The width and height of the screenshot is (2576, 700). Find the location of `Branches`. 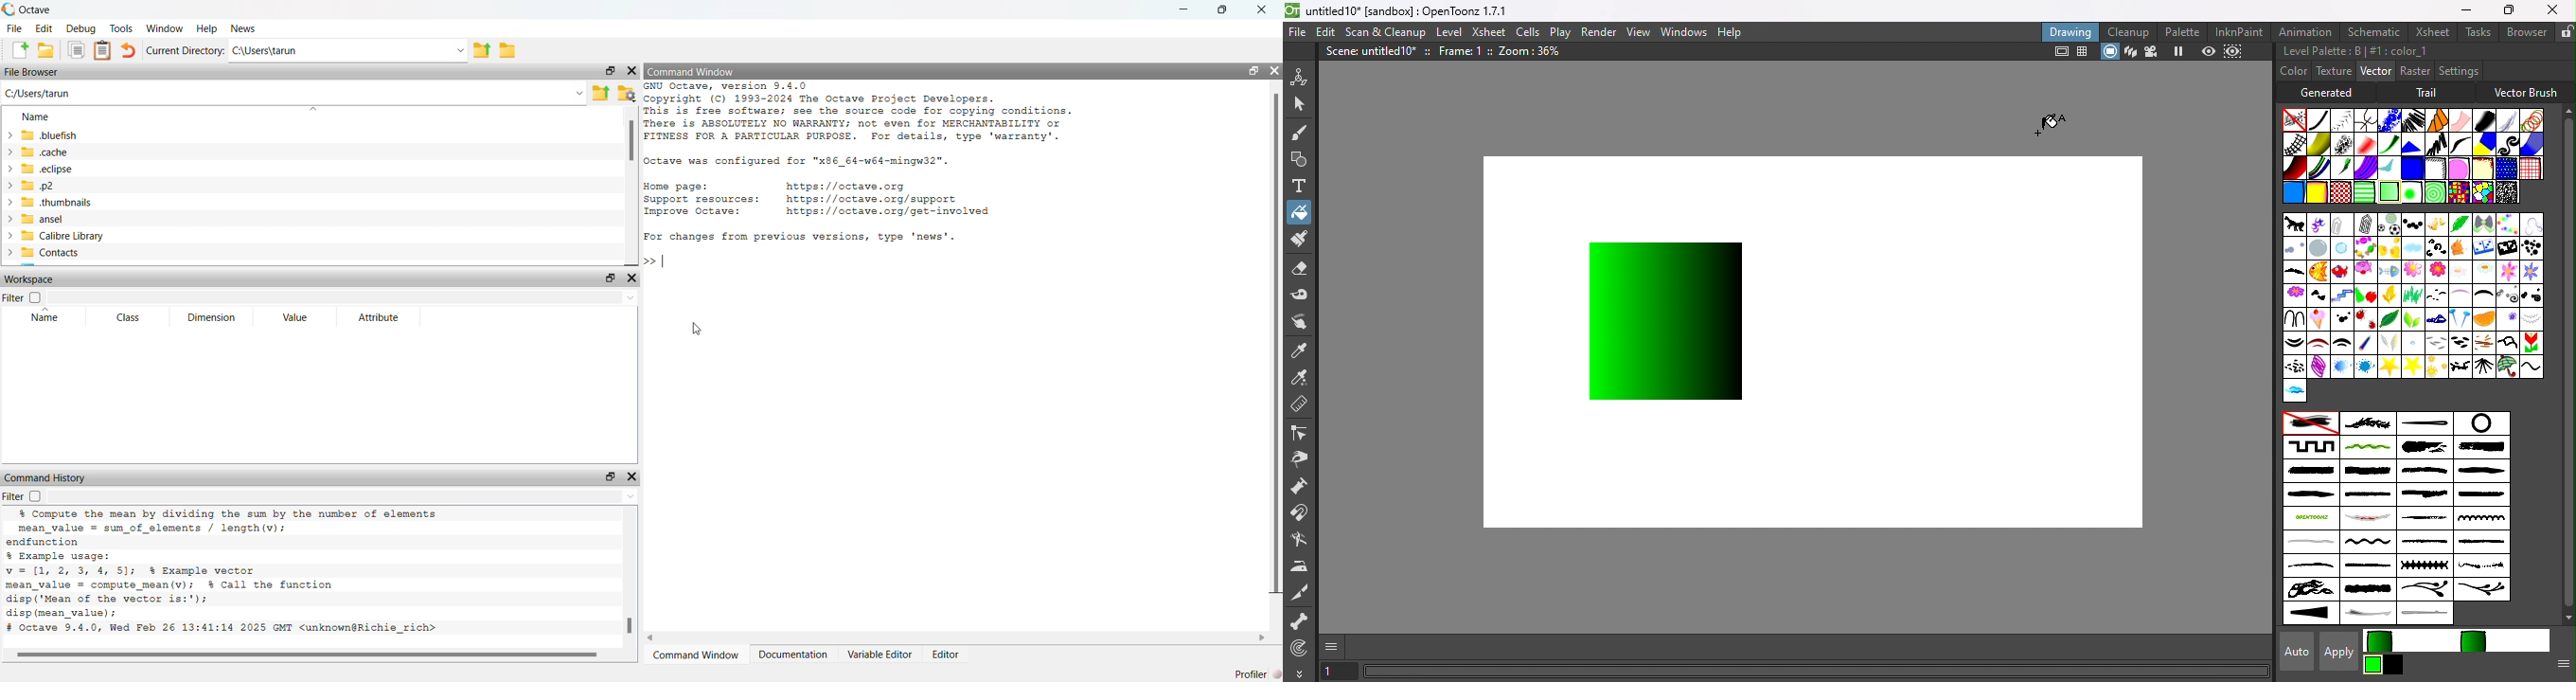

Branches is located at coordinates (2368, 422).